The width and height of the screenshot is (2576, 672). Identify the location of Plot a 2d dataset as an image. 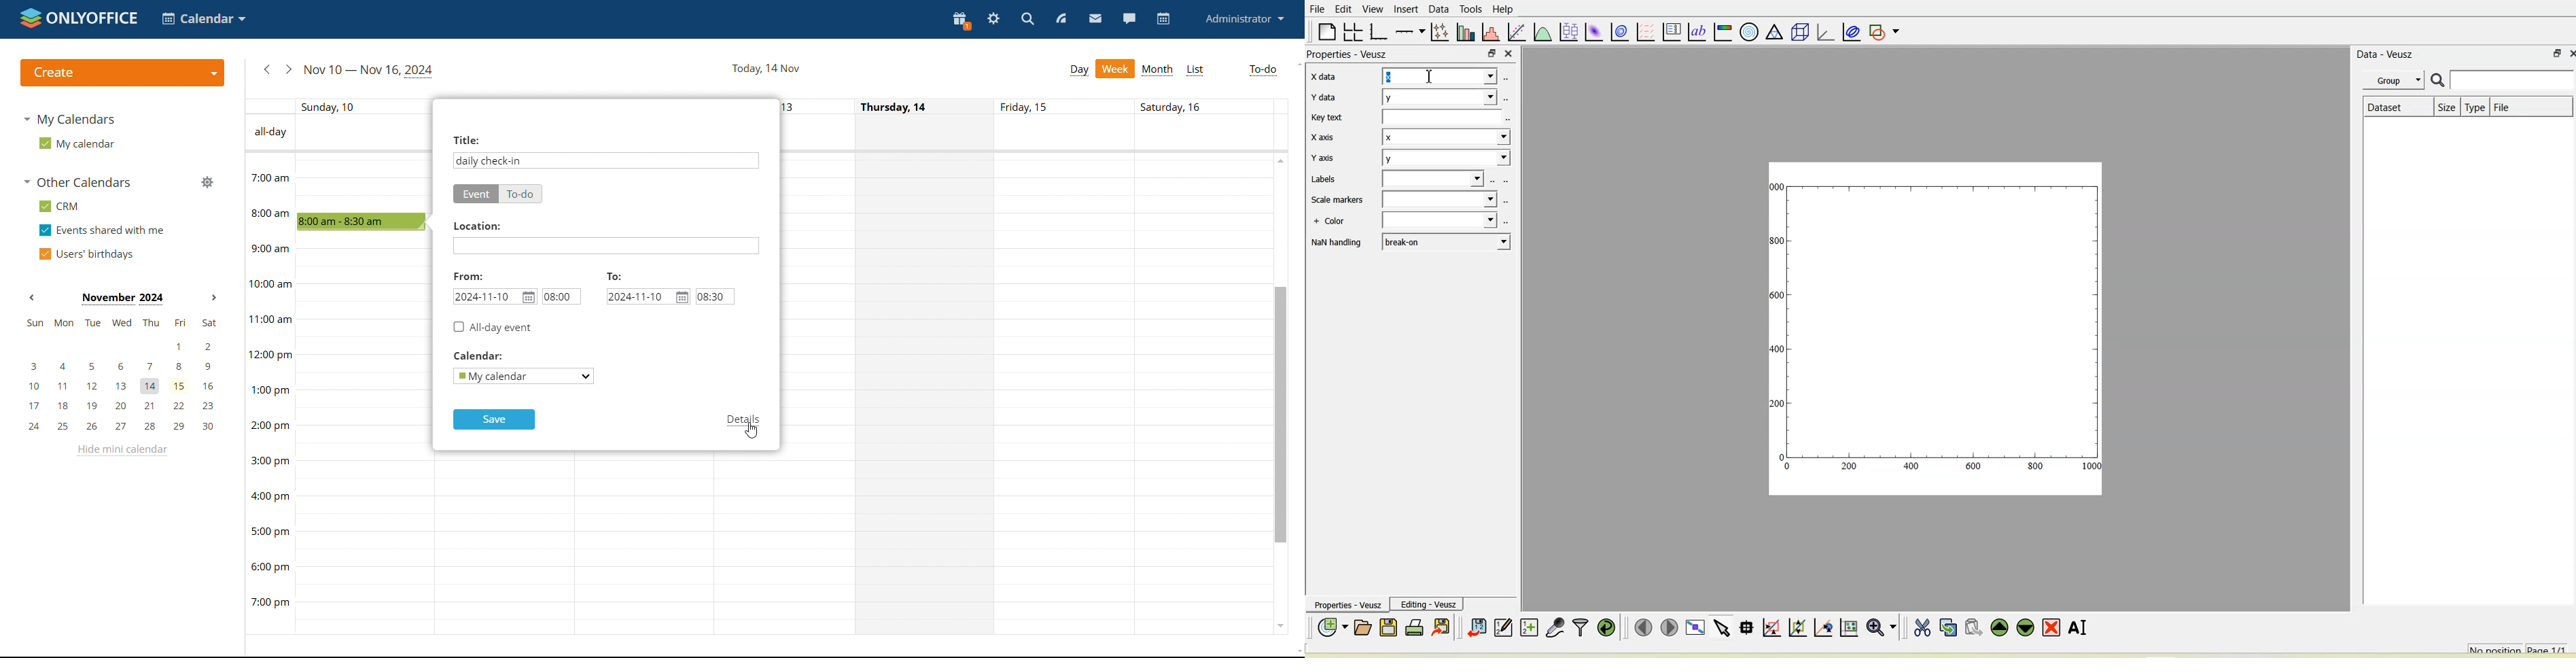
(1594, 31).